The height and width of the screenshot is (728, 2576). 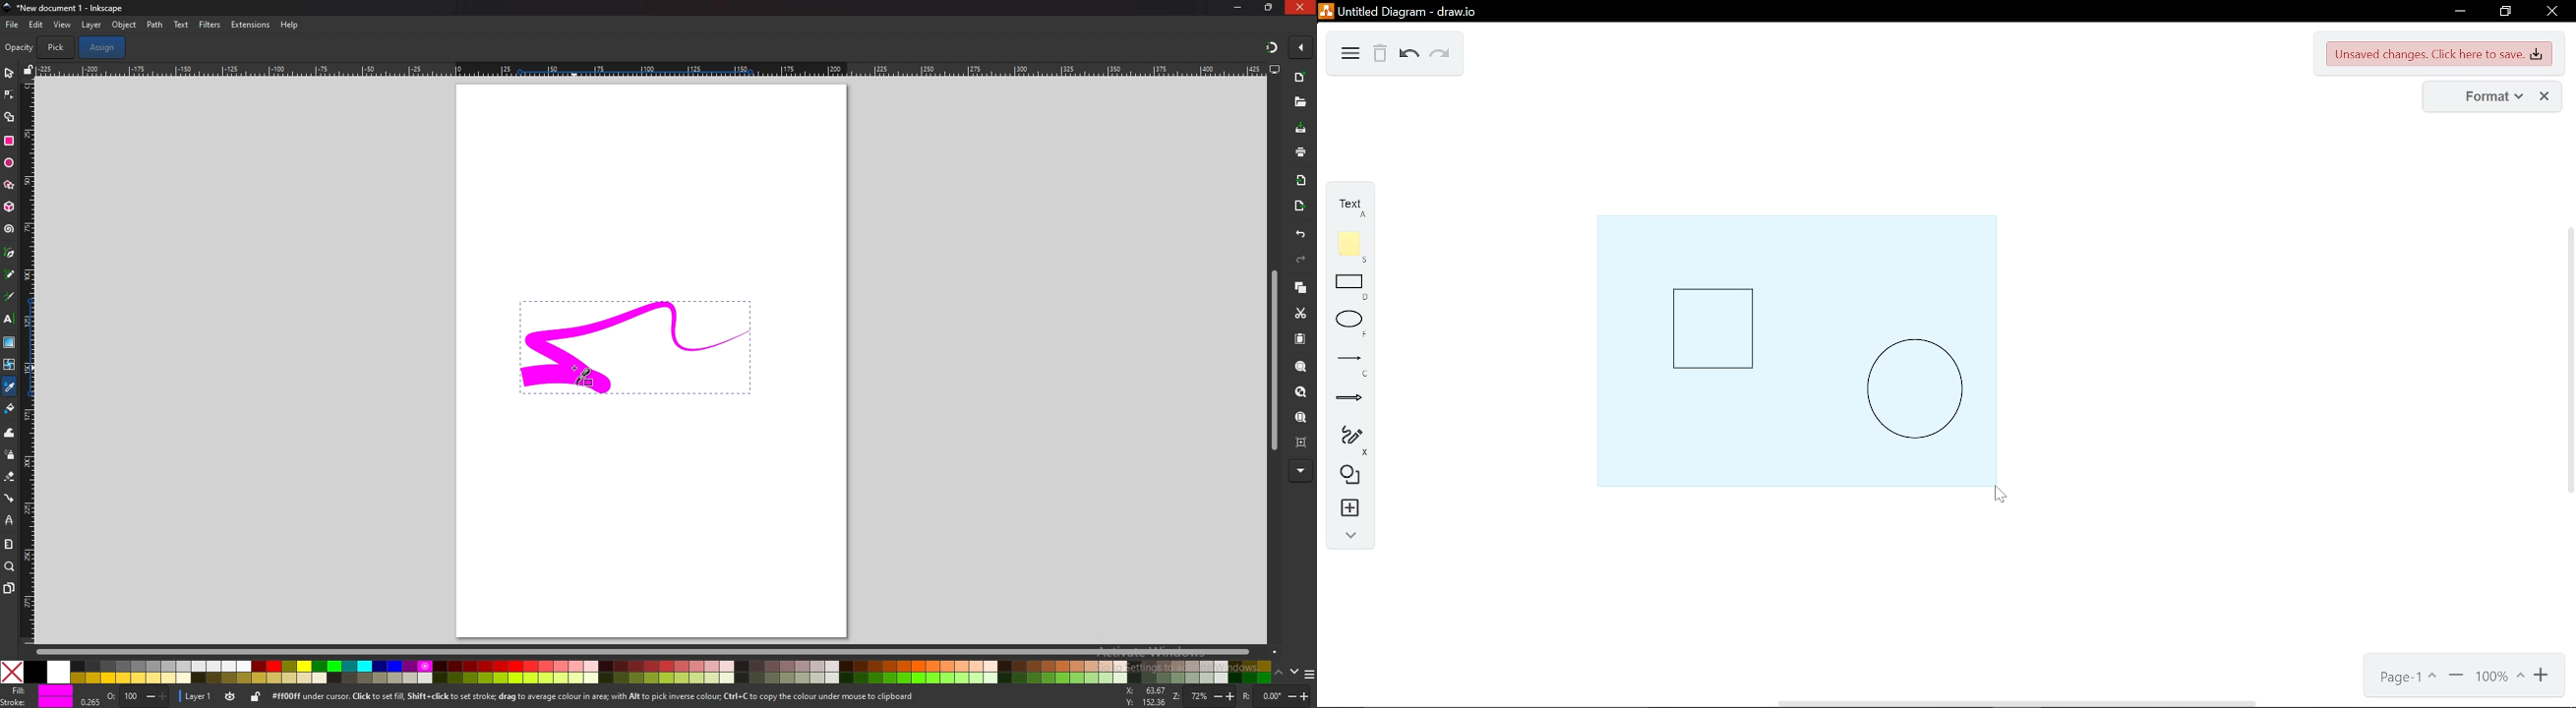 I want to click on vertical scrollbar, so click(x=2568, y=361).